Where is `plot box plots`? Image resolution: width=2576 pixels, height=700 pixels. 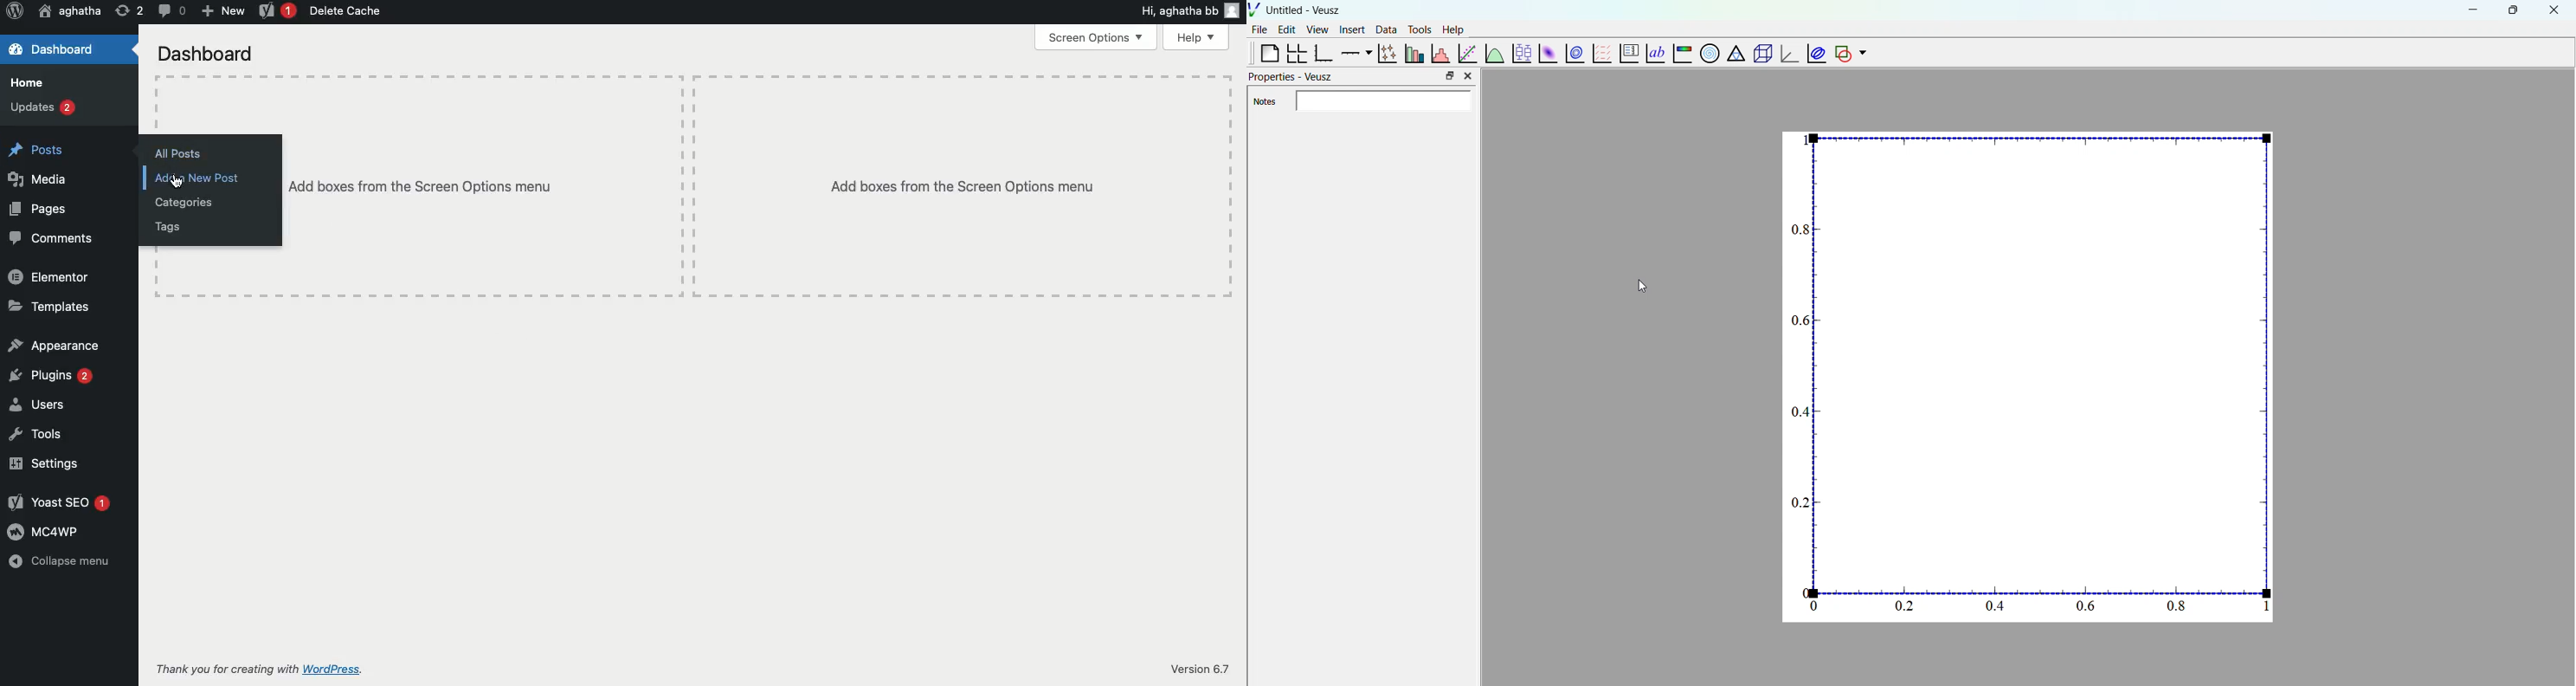 plot box plots is located at coordinates (1521, 53).